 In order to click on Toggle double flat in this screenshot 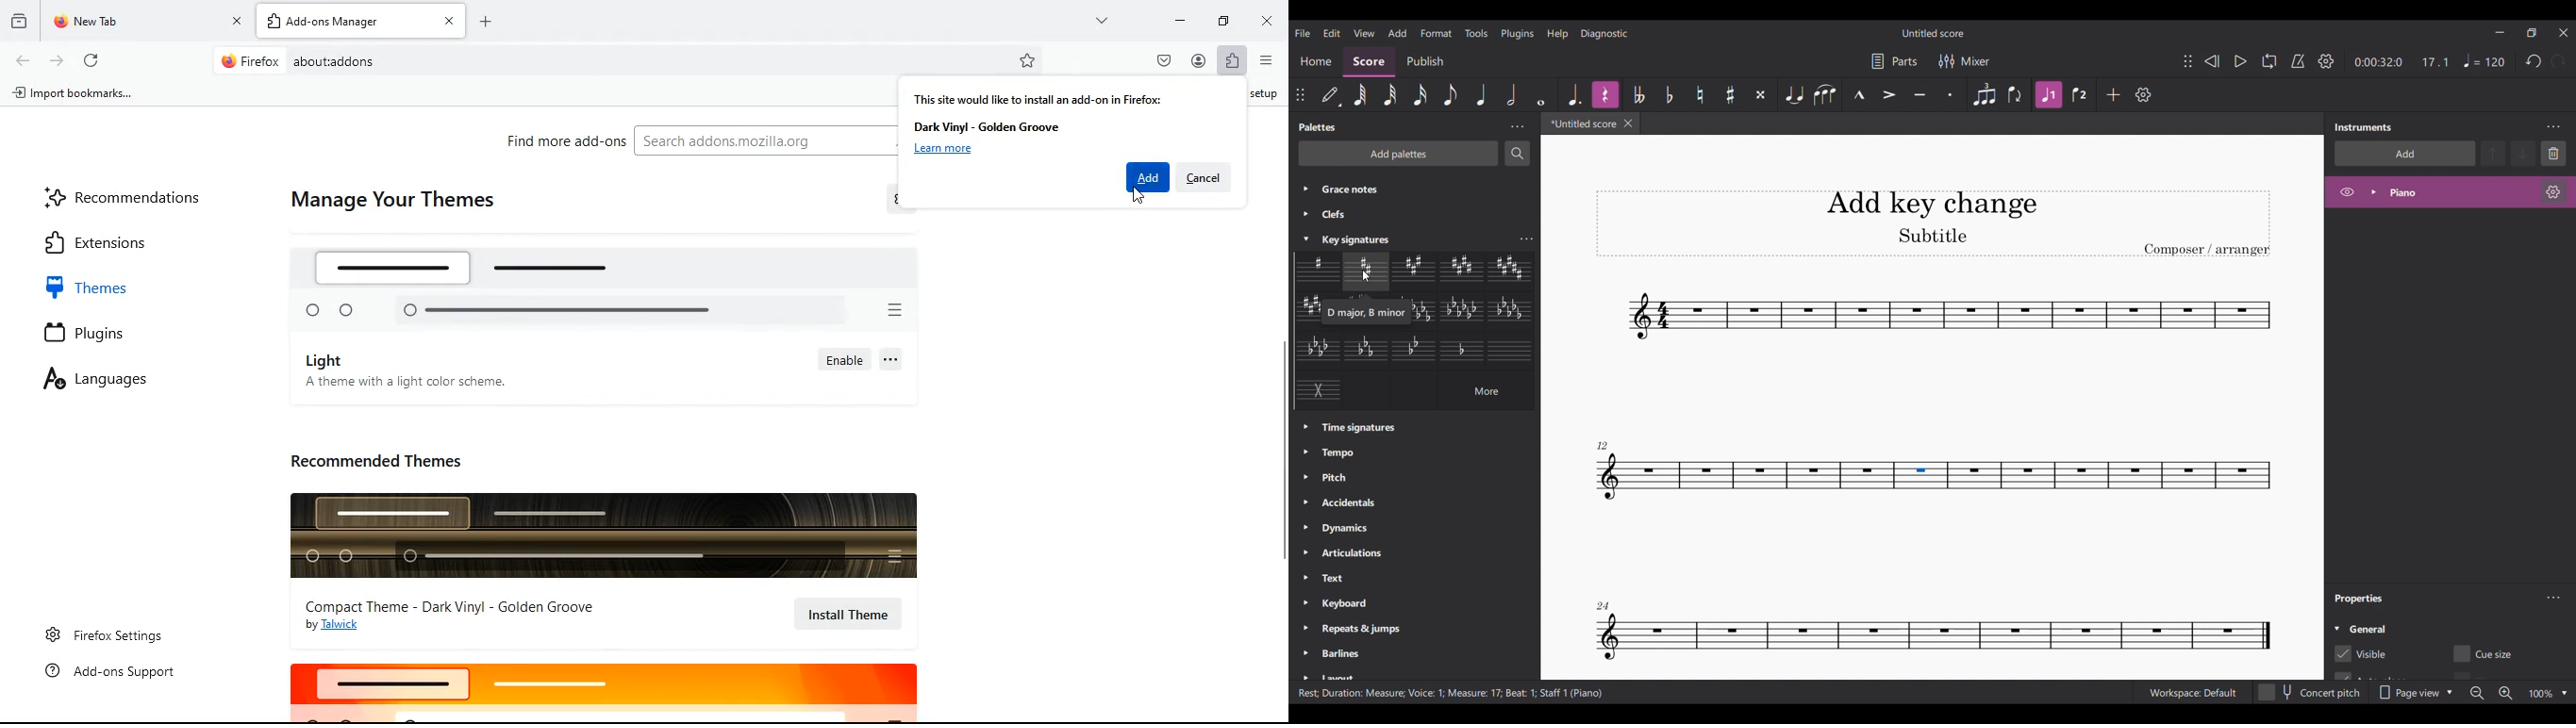, I will do `click(1639, 94)`.